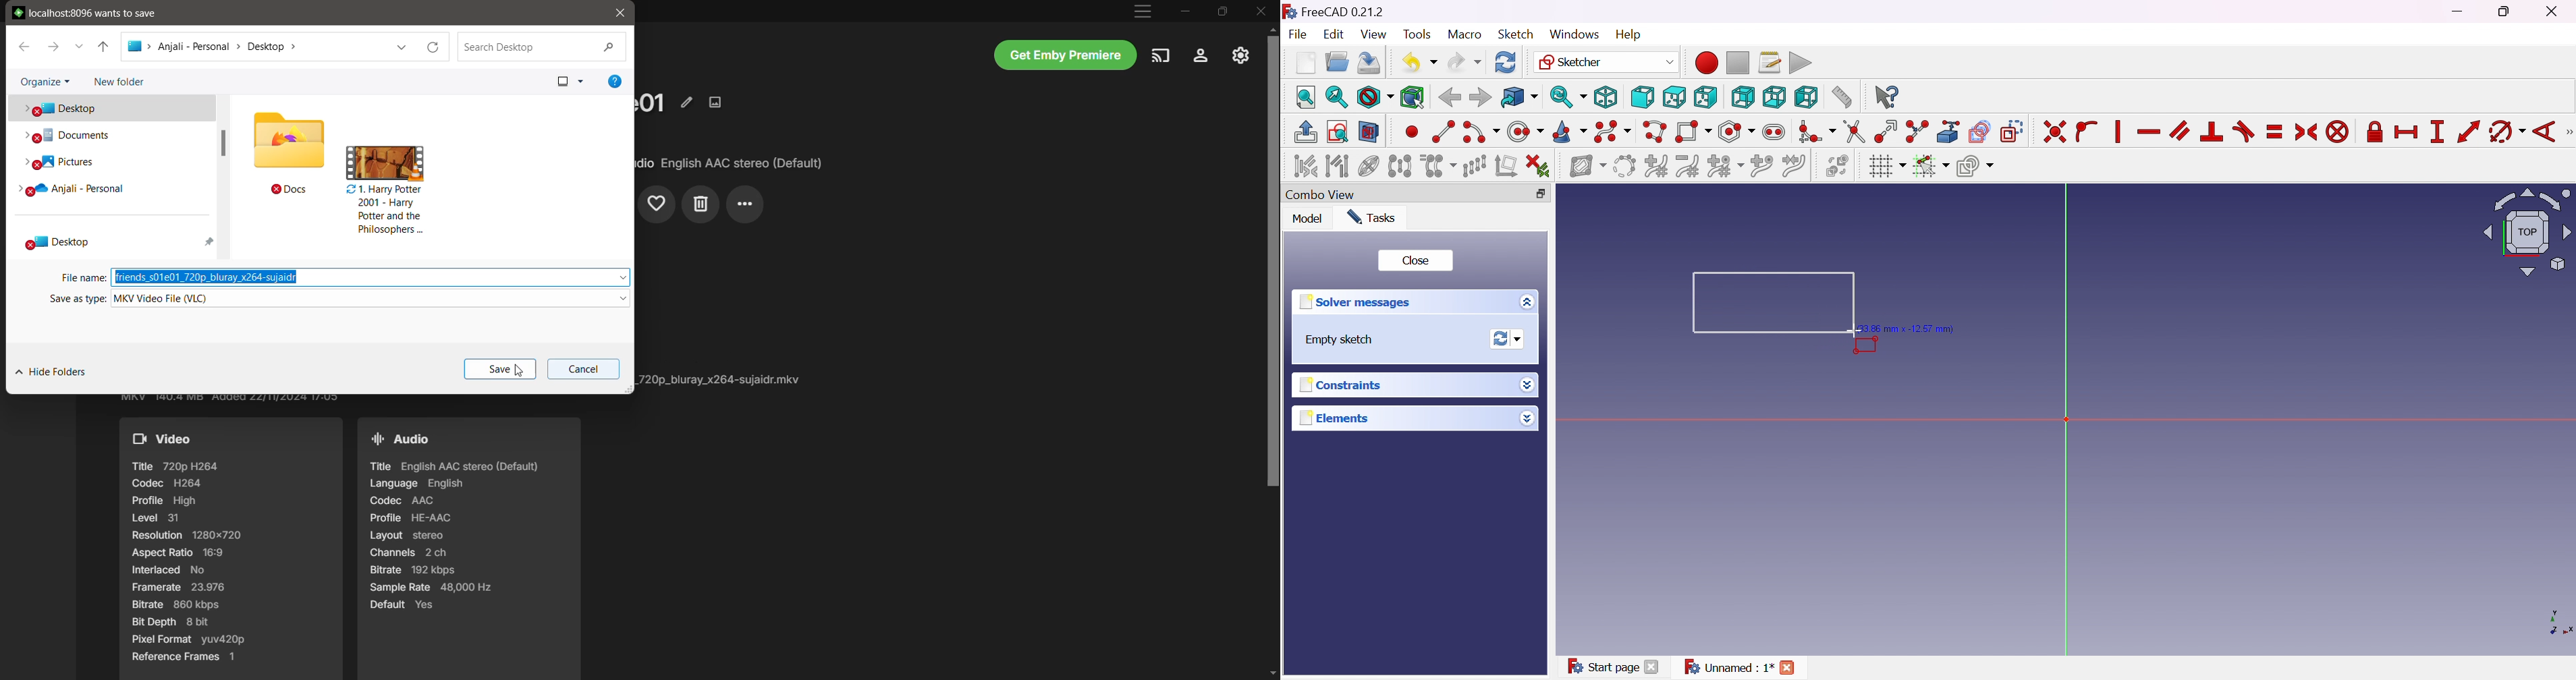 The image size is (2576, 700). What do you see at coordinates (1335, 35) in the screenshot?
I see `Edit` at bounding box center [1335, 35].